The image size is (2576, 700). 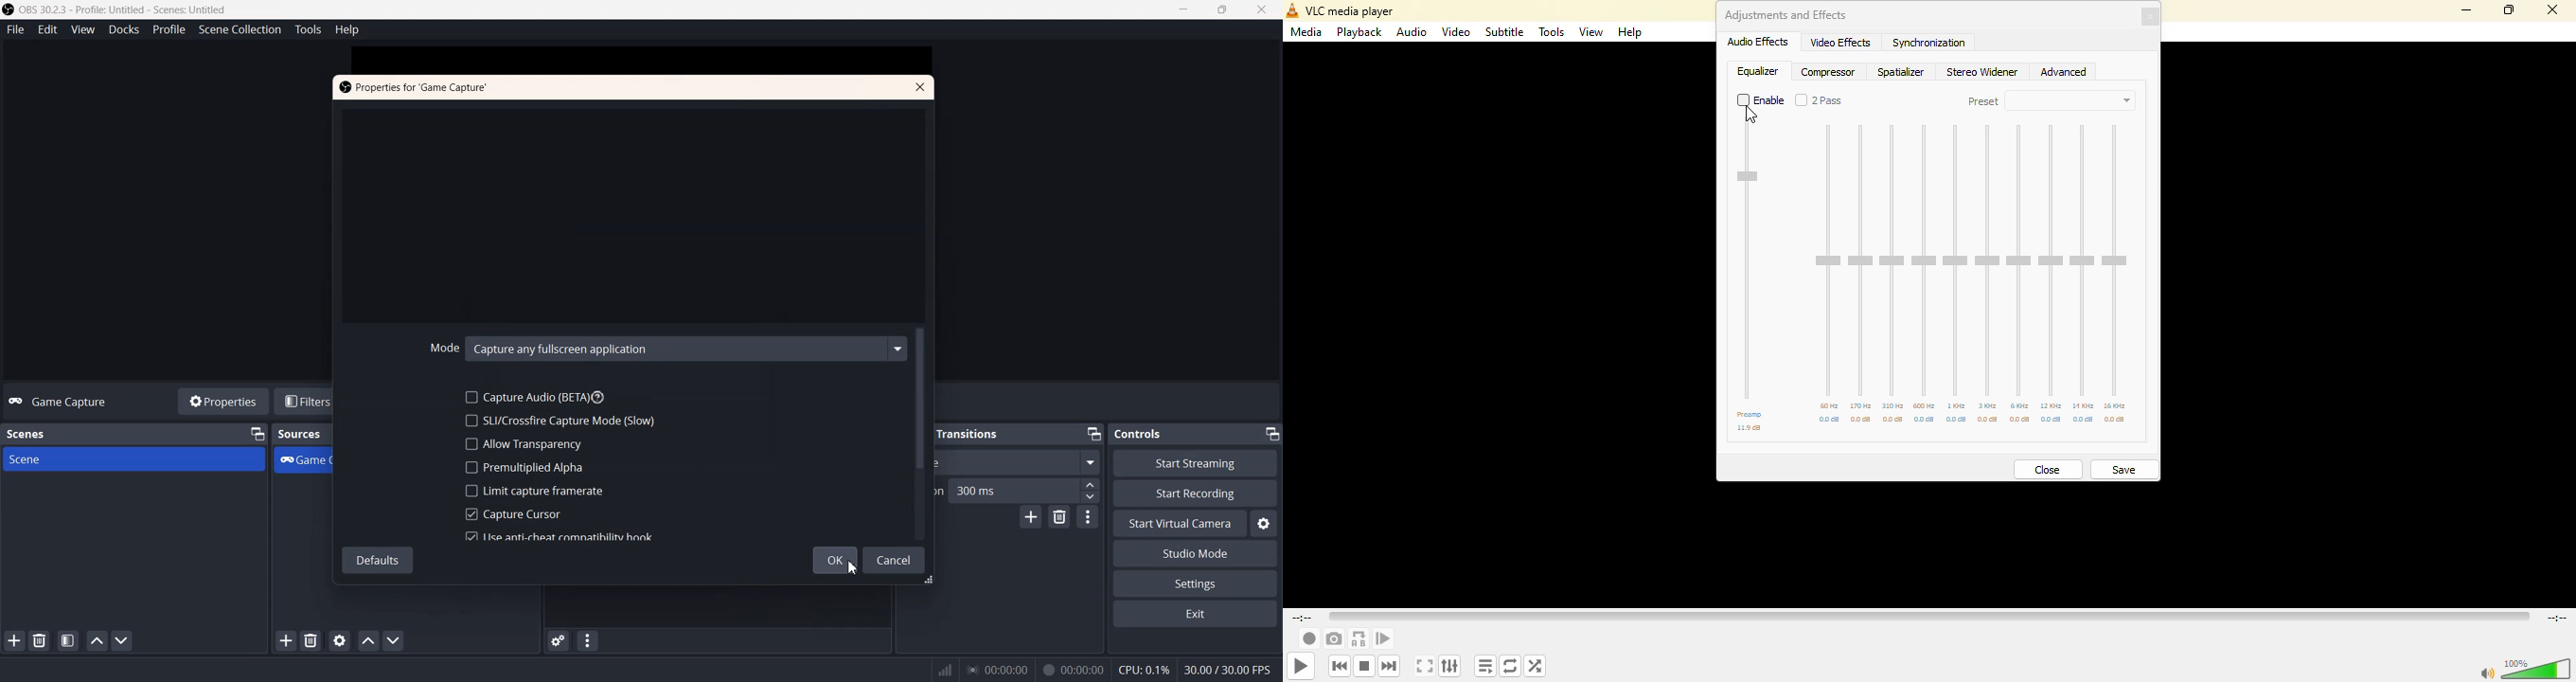 What do you see at coordinates (97, 641) in the screenshot?
I see `Move Scene Up` at bounding box center [97, 641].